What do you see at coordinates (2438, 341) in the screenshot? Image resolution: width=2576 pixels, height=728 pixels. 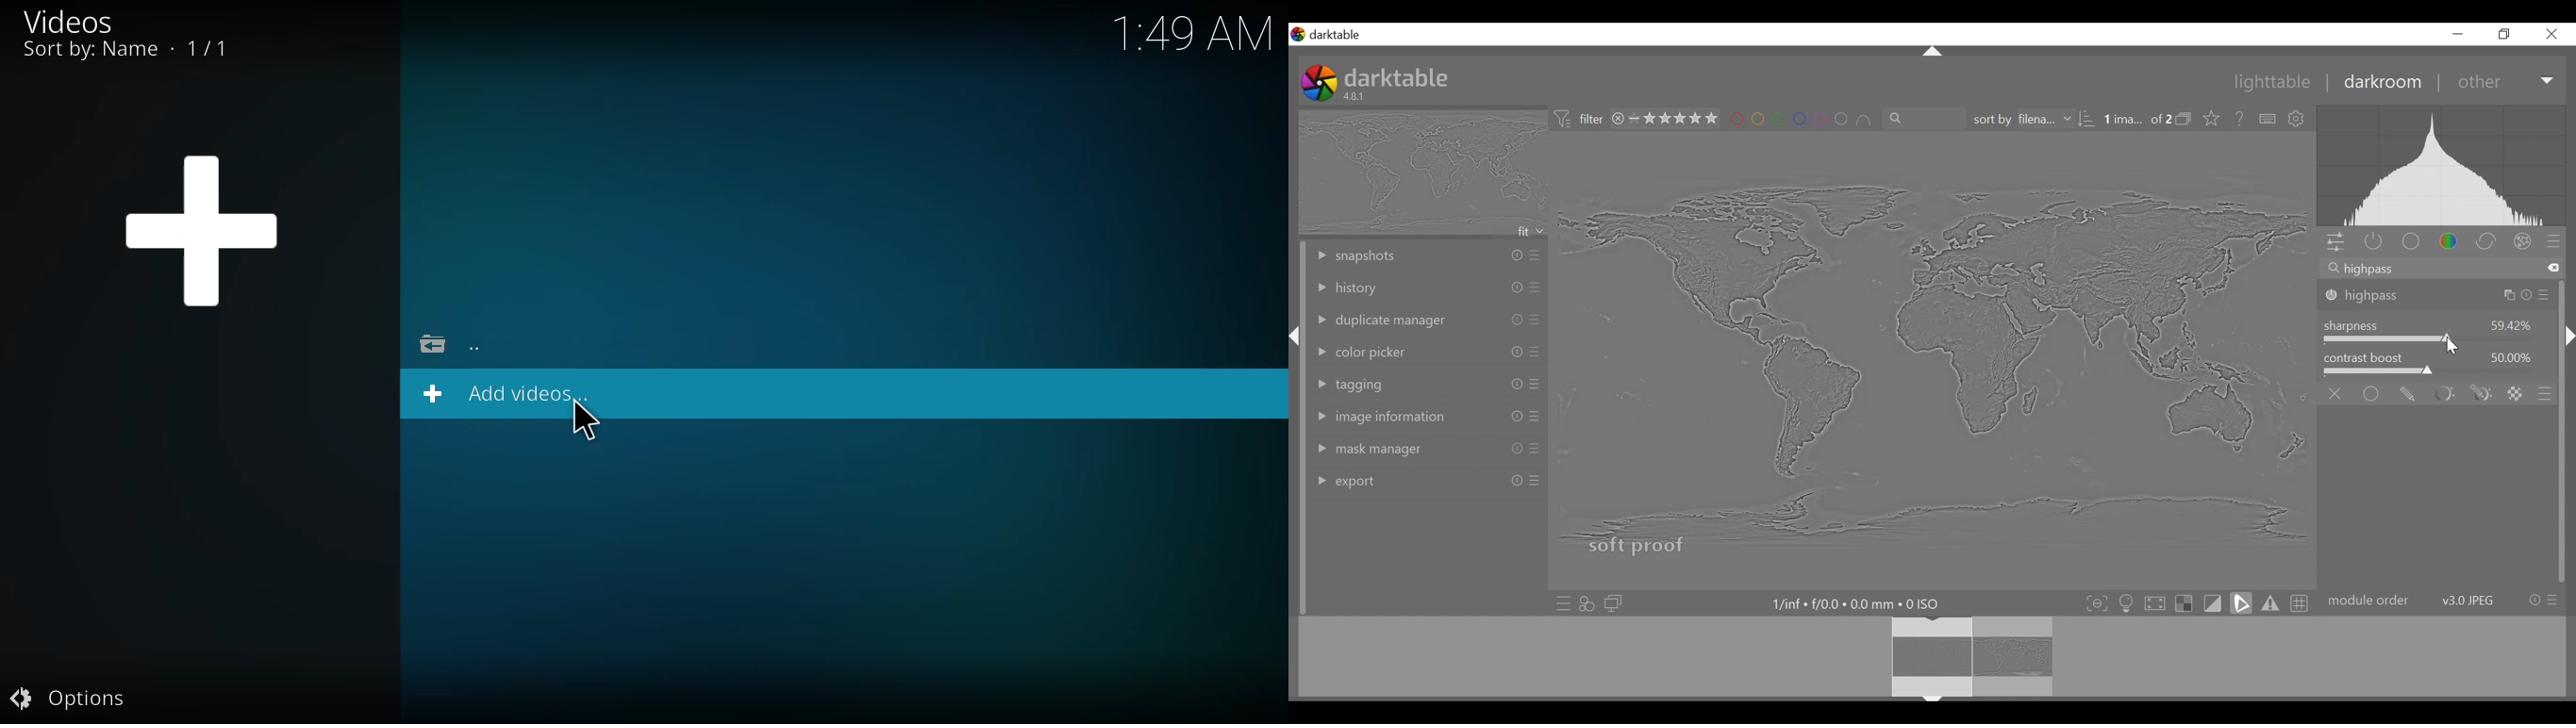 I see `sharpness` at bounding box center [2438, 341].